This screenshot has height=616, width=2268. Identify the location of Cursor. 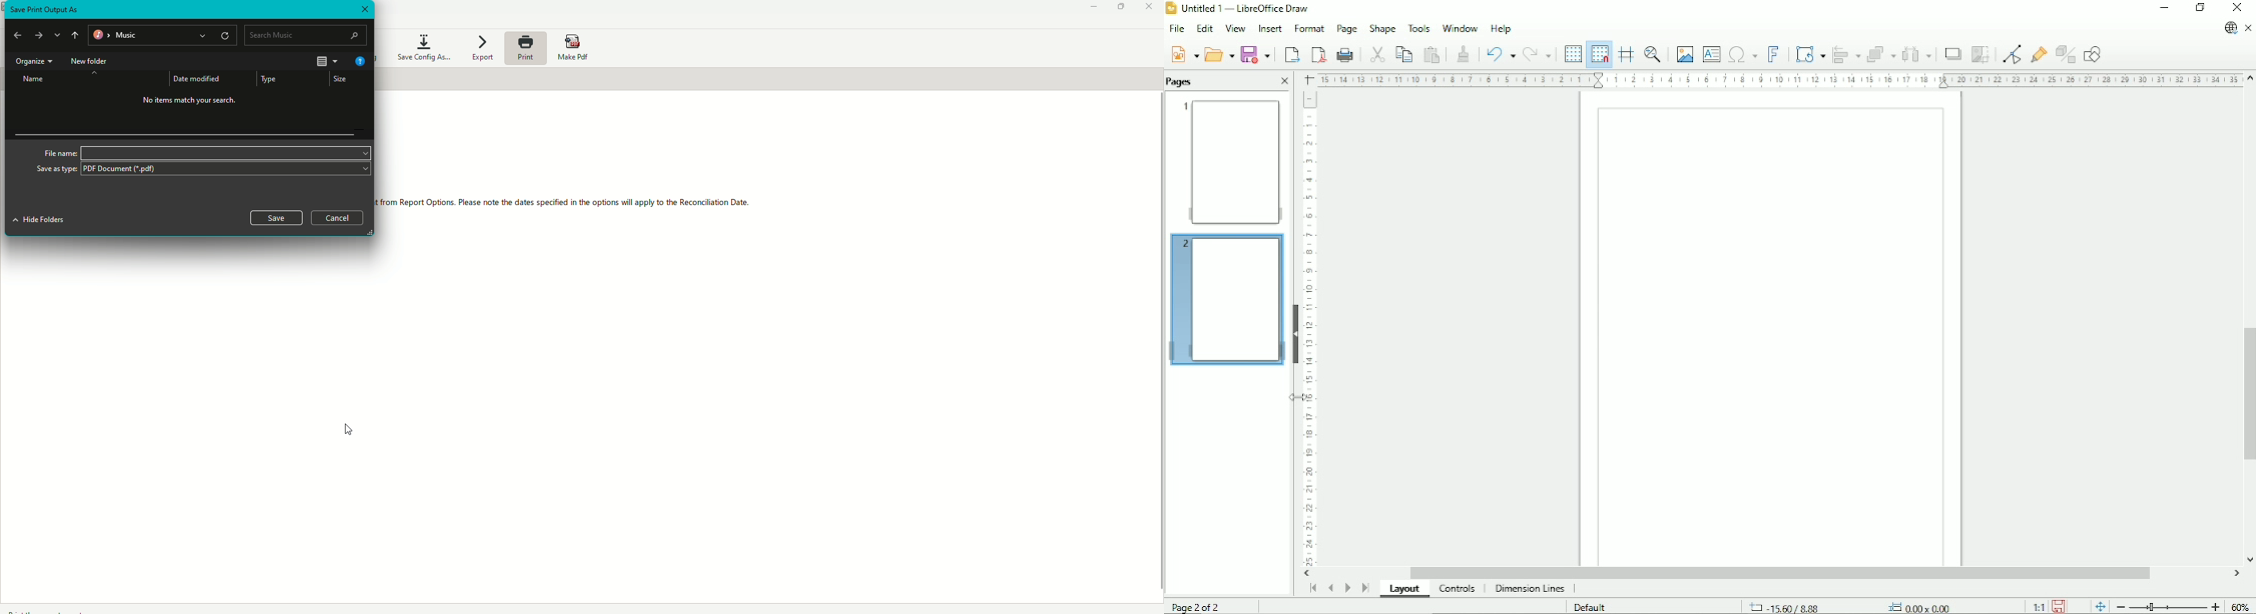
(351, 430).